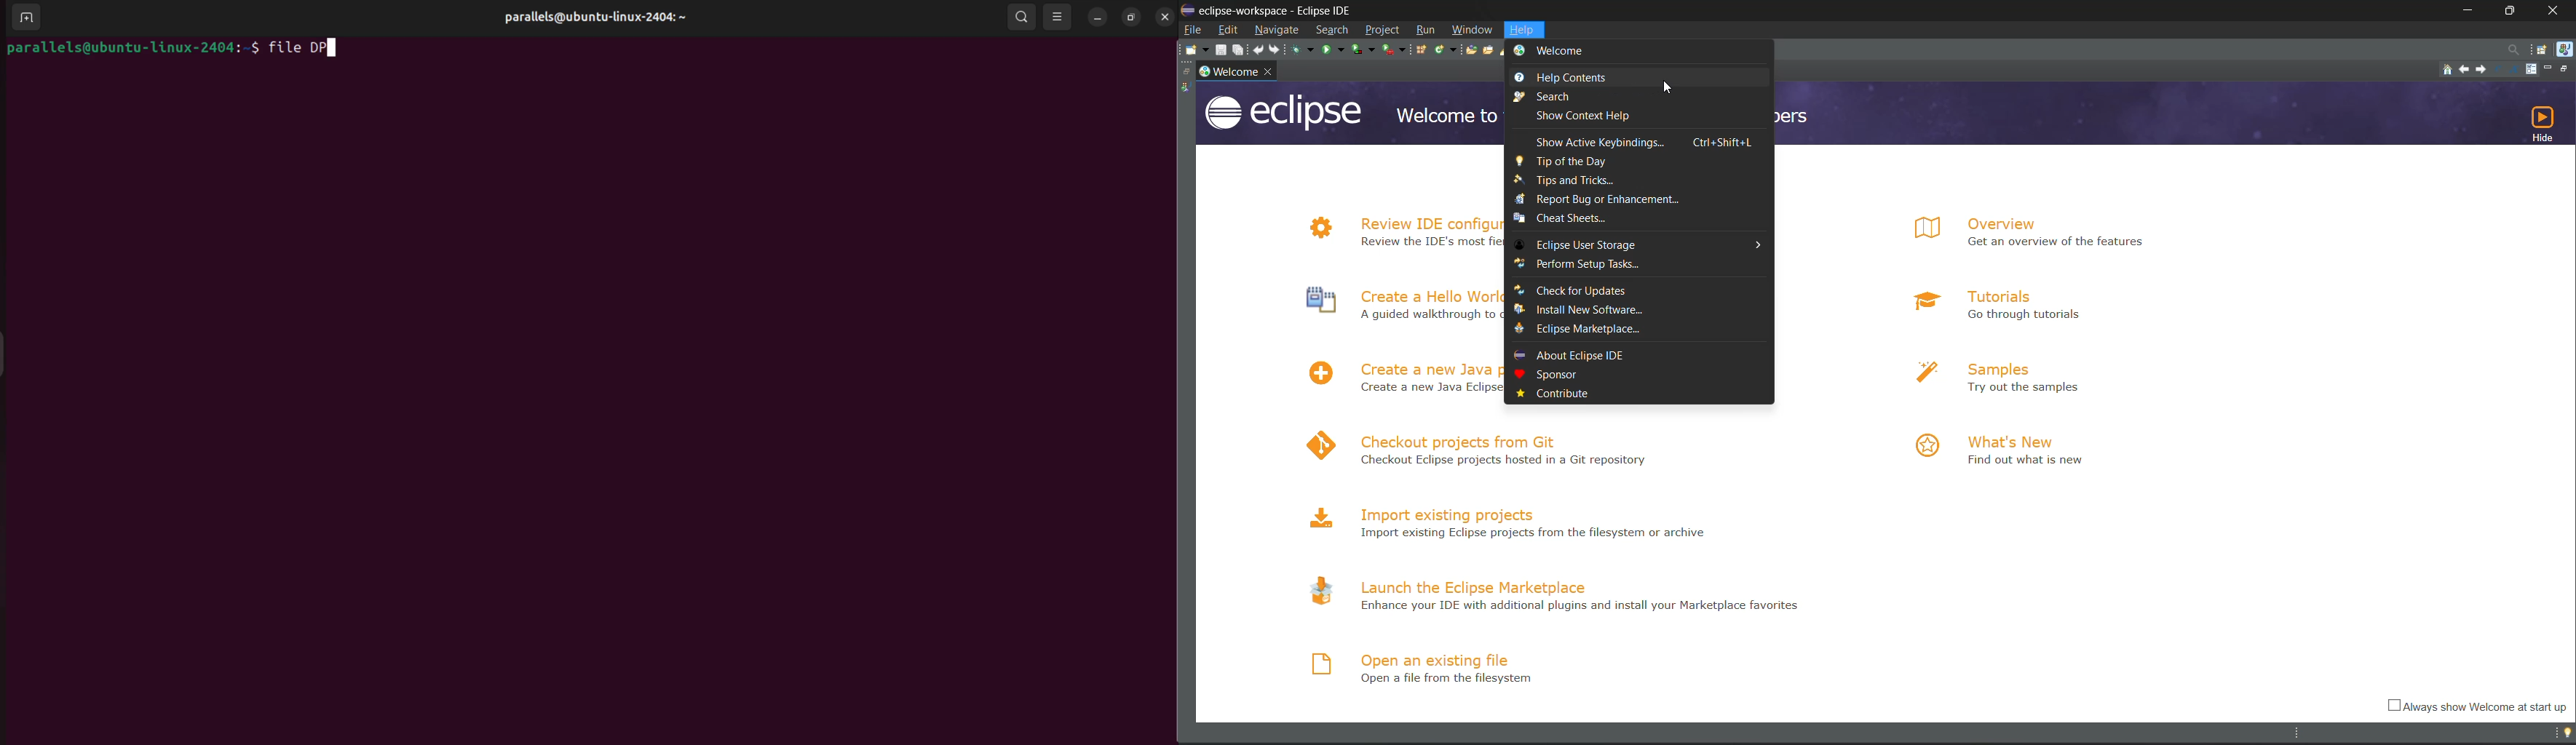 The width and height of the screenshot is (2576, 756). Describe the element at coordinates (2513, 13) in the screenshot. I see `maximize` at that location.